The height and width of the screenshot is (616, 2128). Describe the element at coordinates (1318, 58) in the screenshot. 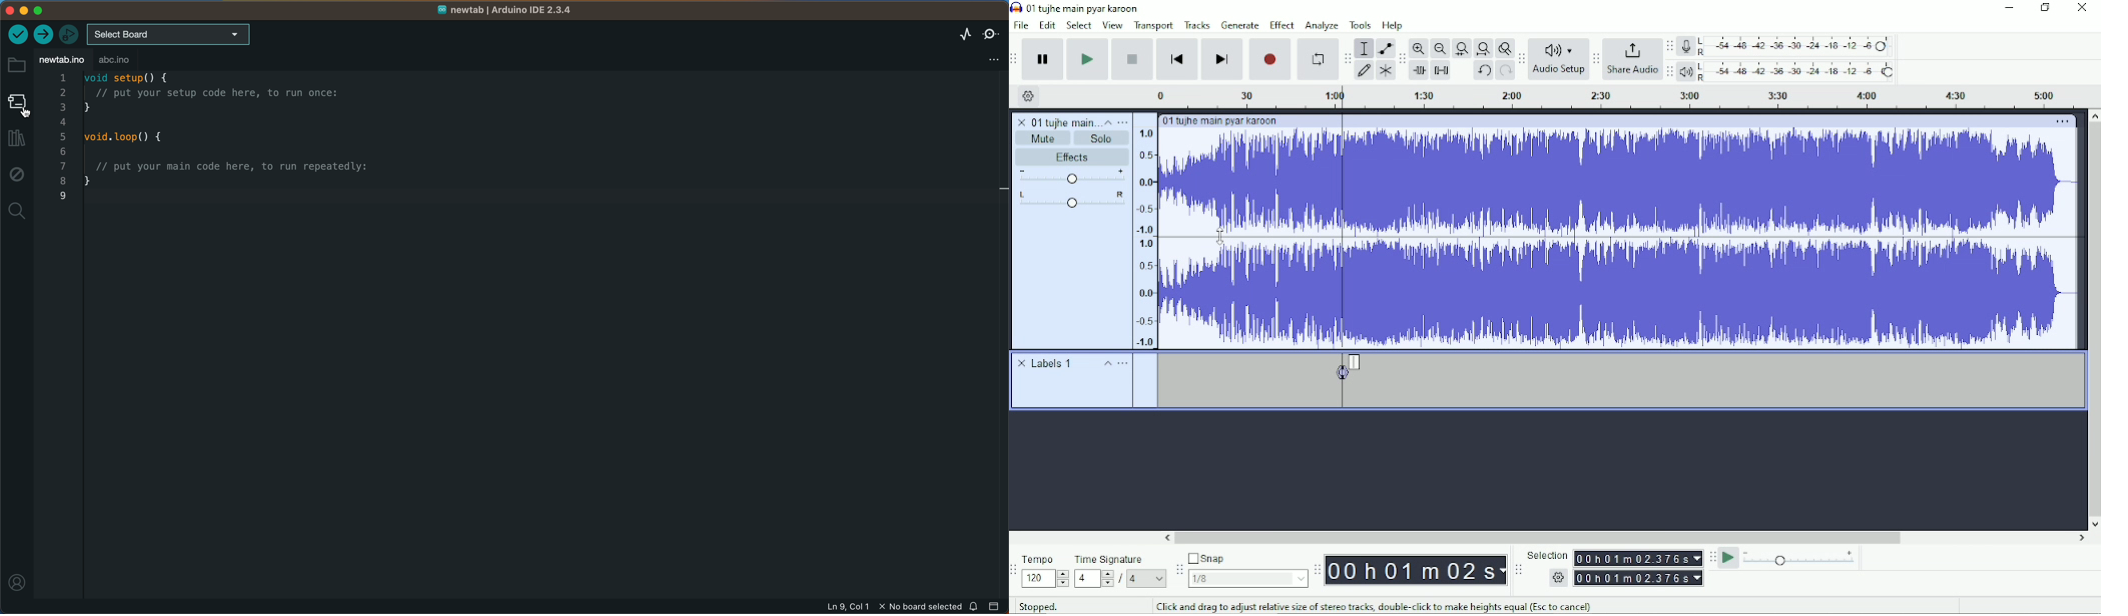

I see `Enable looping` at that location.